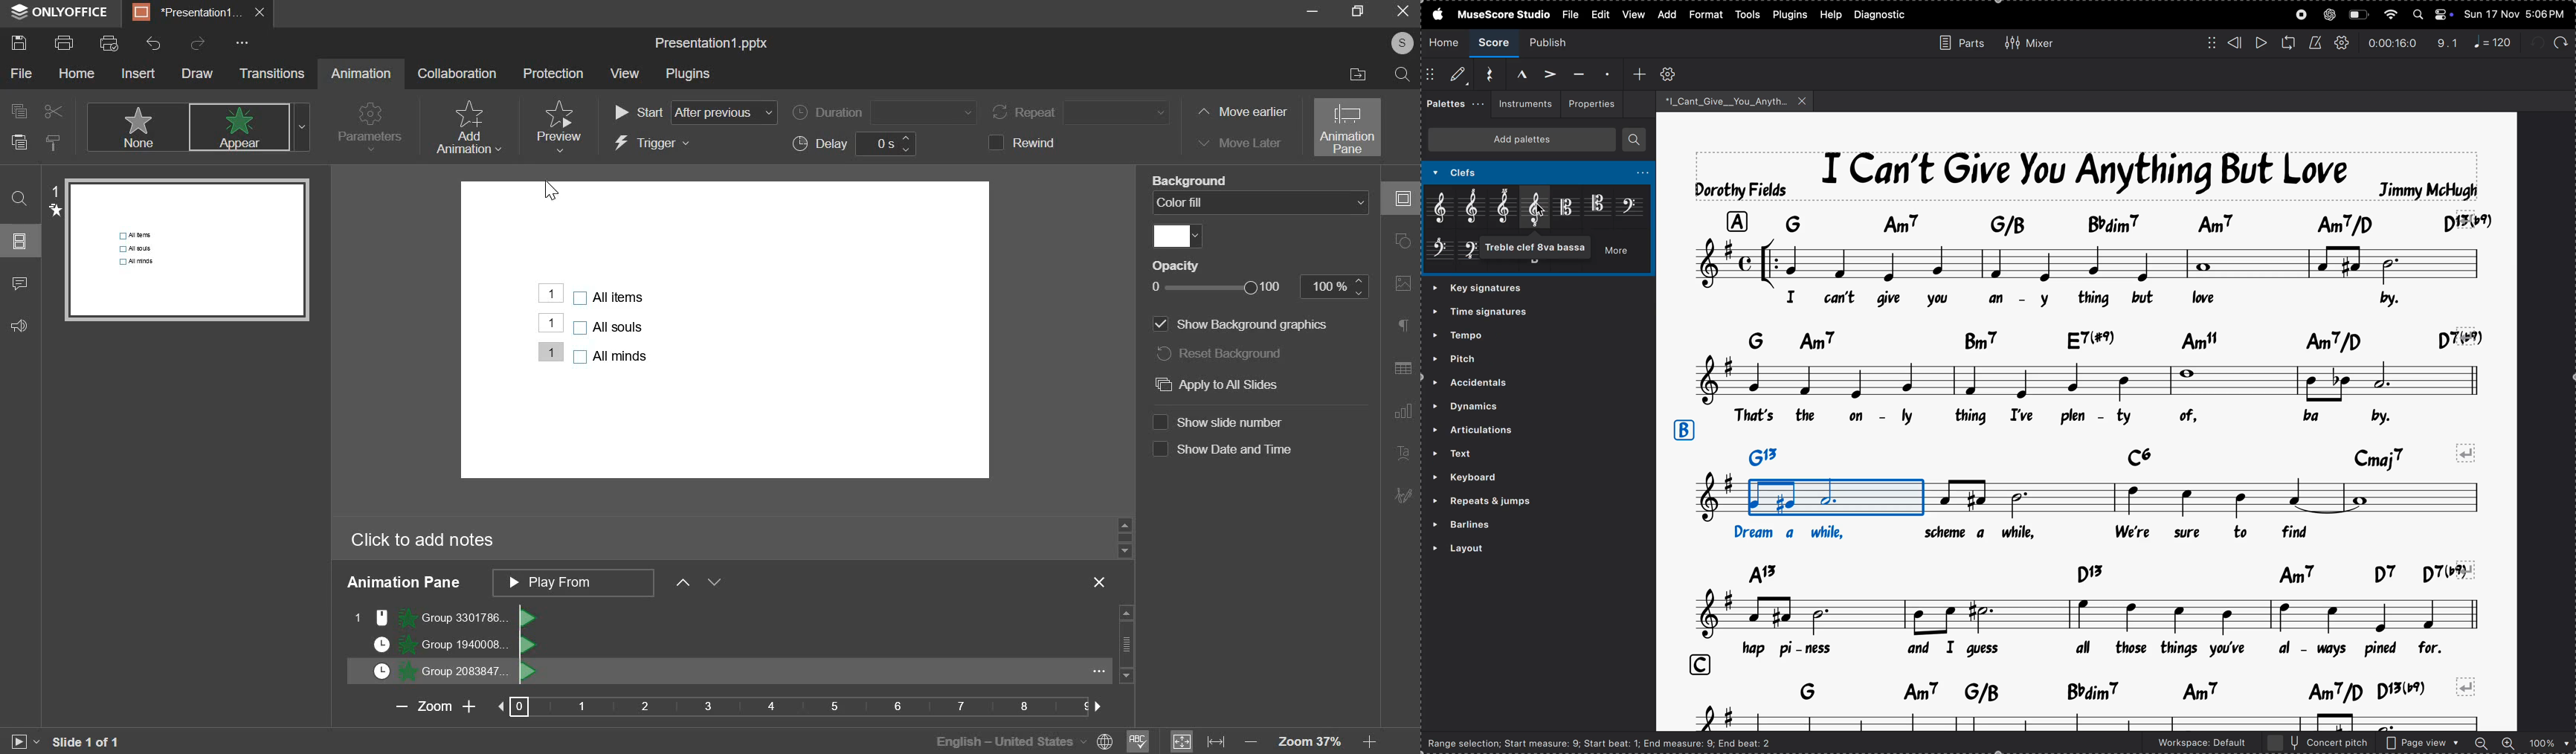 The width and height of the screenshot is (2576, 756). What do you see at coordinates (1139, 739) in the screenshot?
I see `spelling` at bounding box center [1139, 739].